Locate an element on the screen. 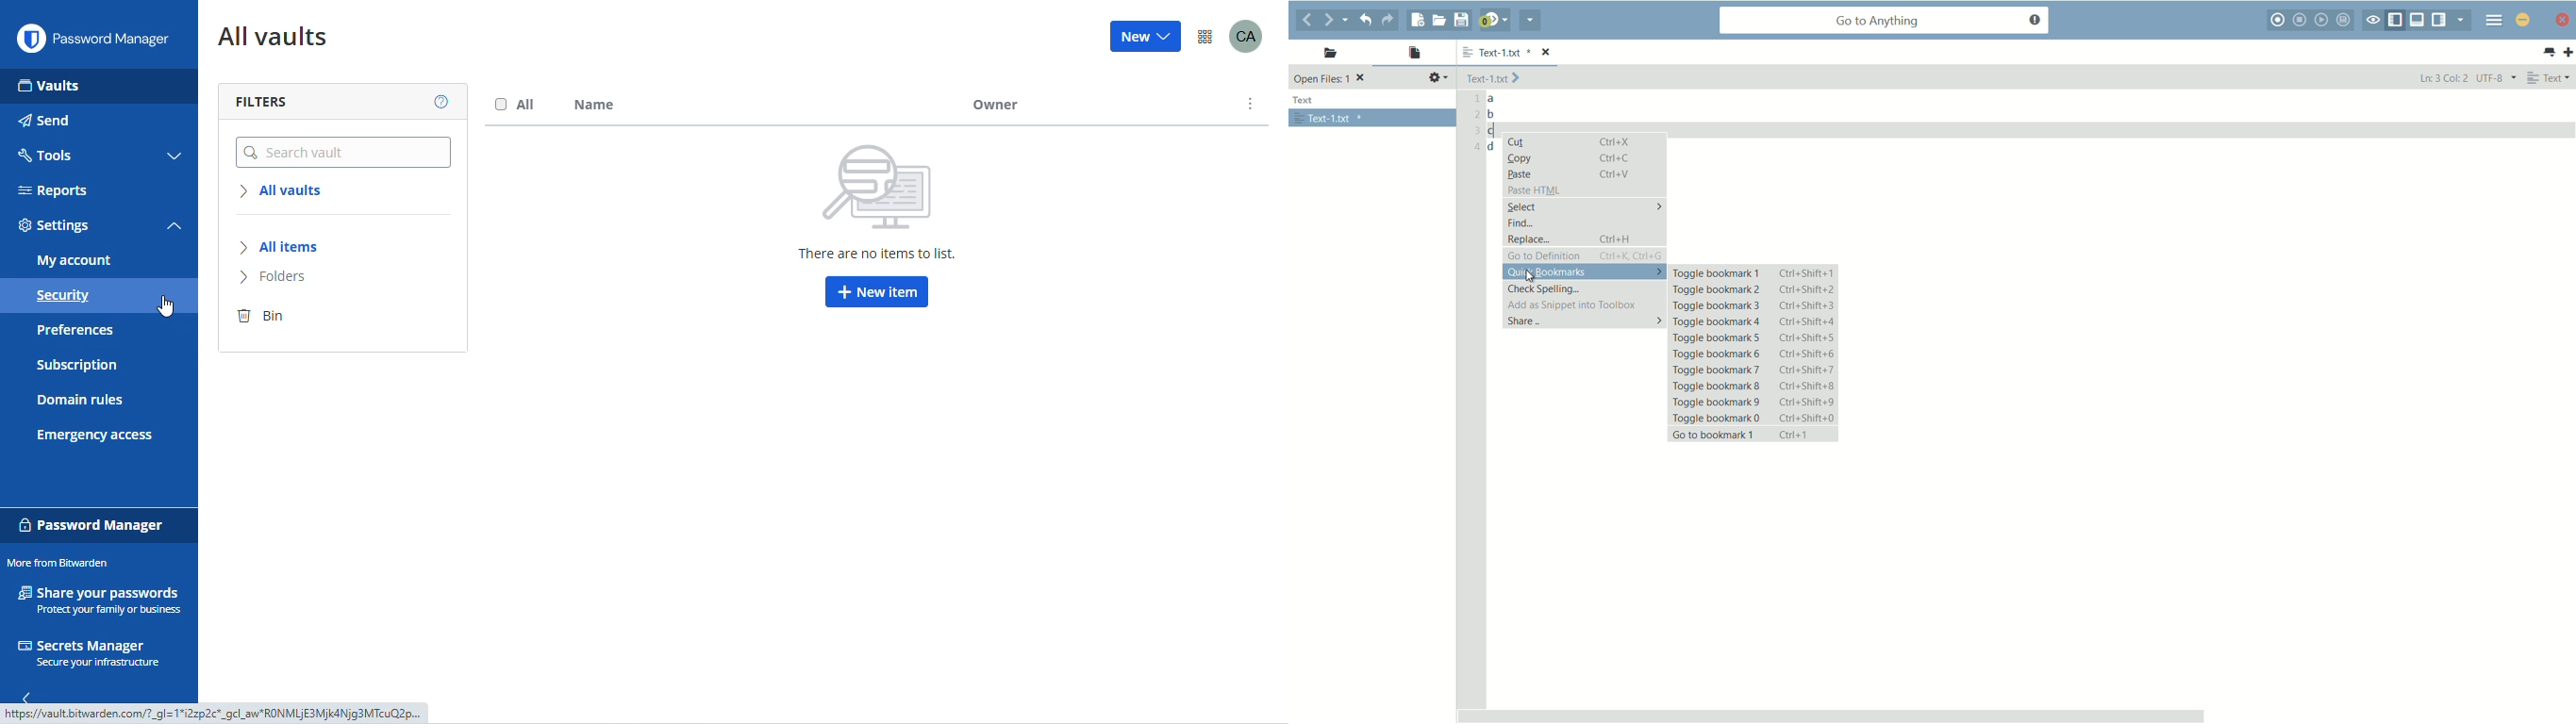 The width and height of the screenshot is (2576, 728). Text is located at coordinates (2551, 78).